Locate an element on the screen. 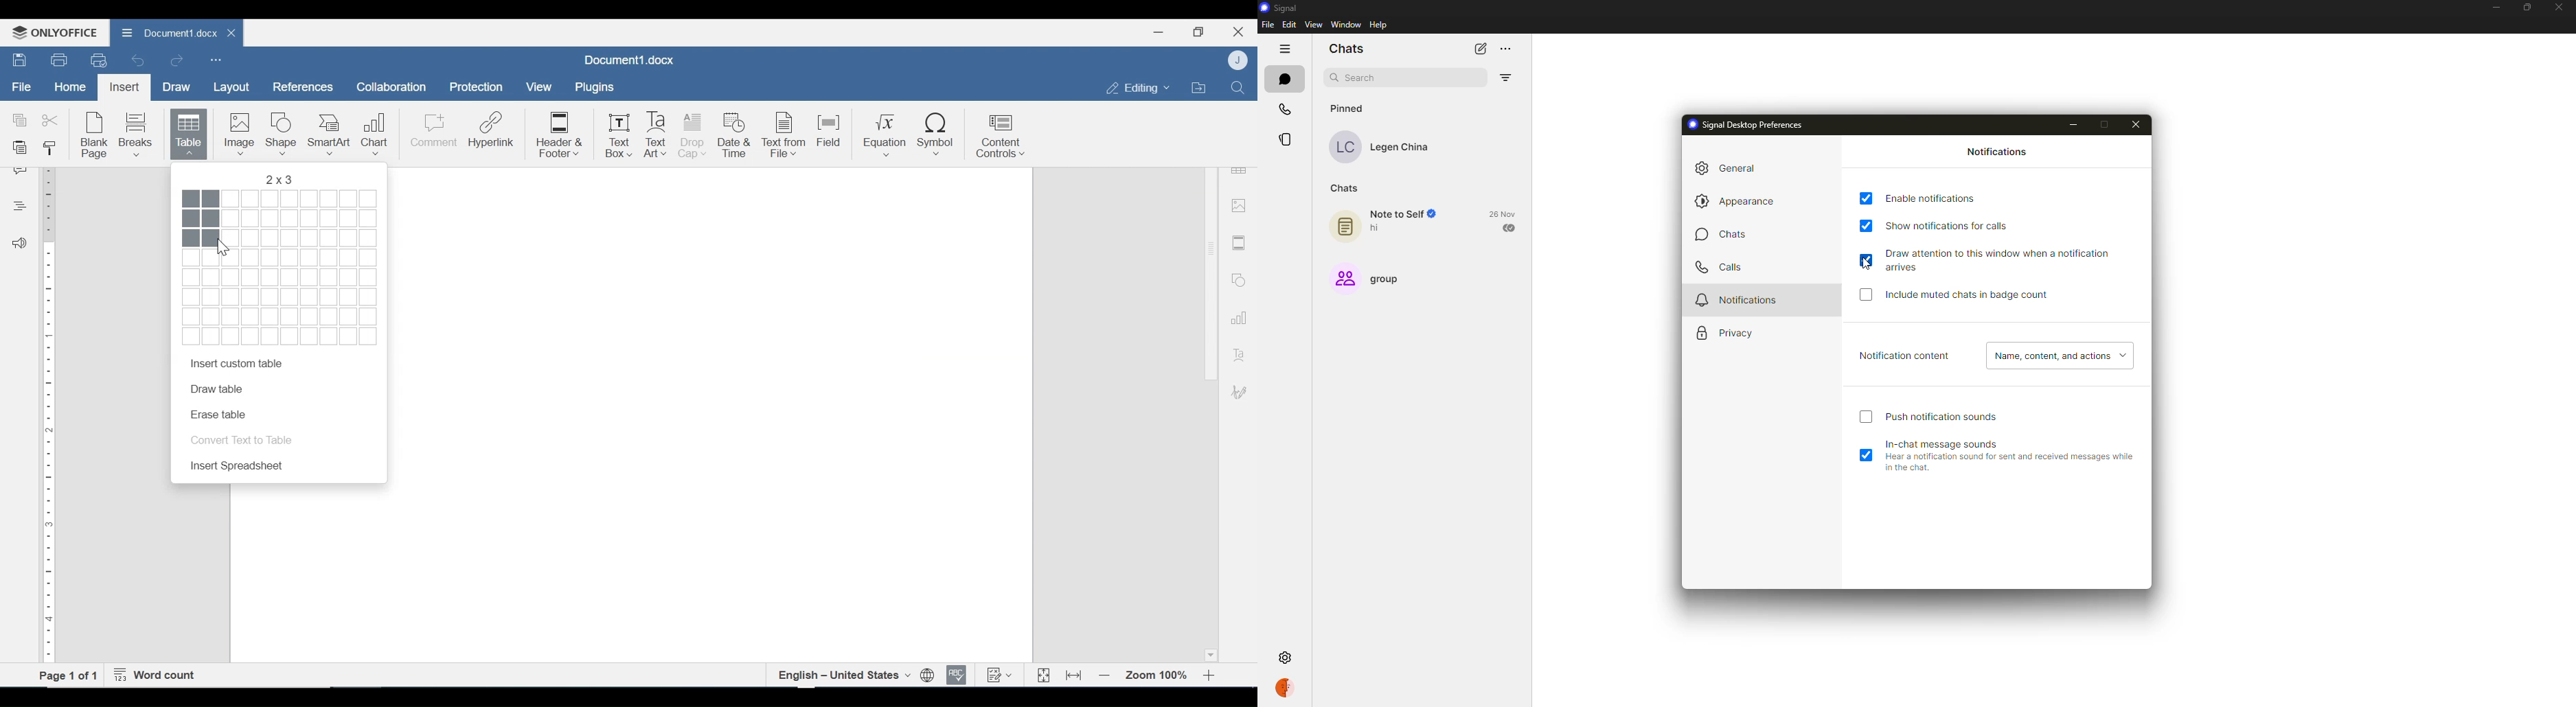 This screenshot has width=2576, height=728. Insert is located at coordinates (123, 87).